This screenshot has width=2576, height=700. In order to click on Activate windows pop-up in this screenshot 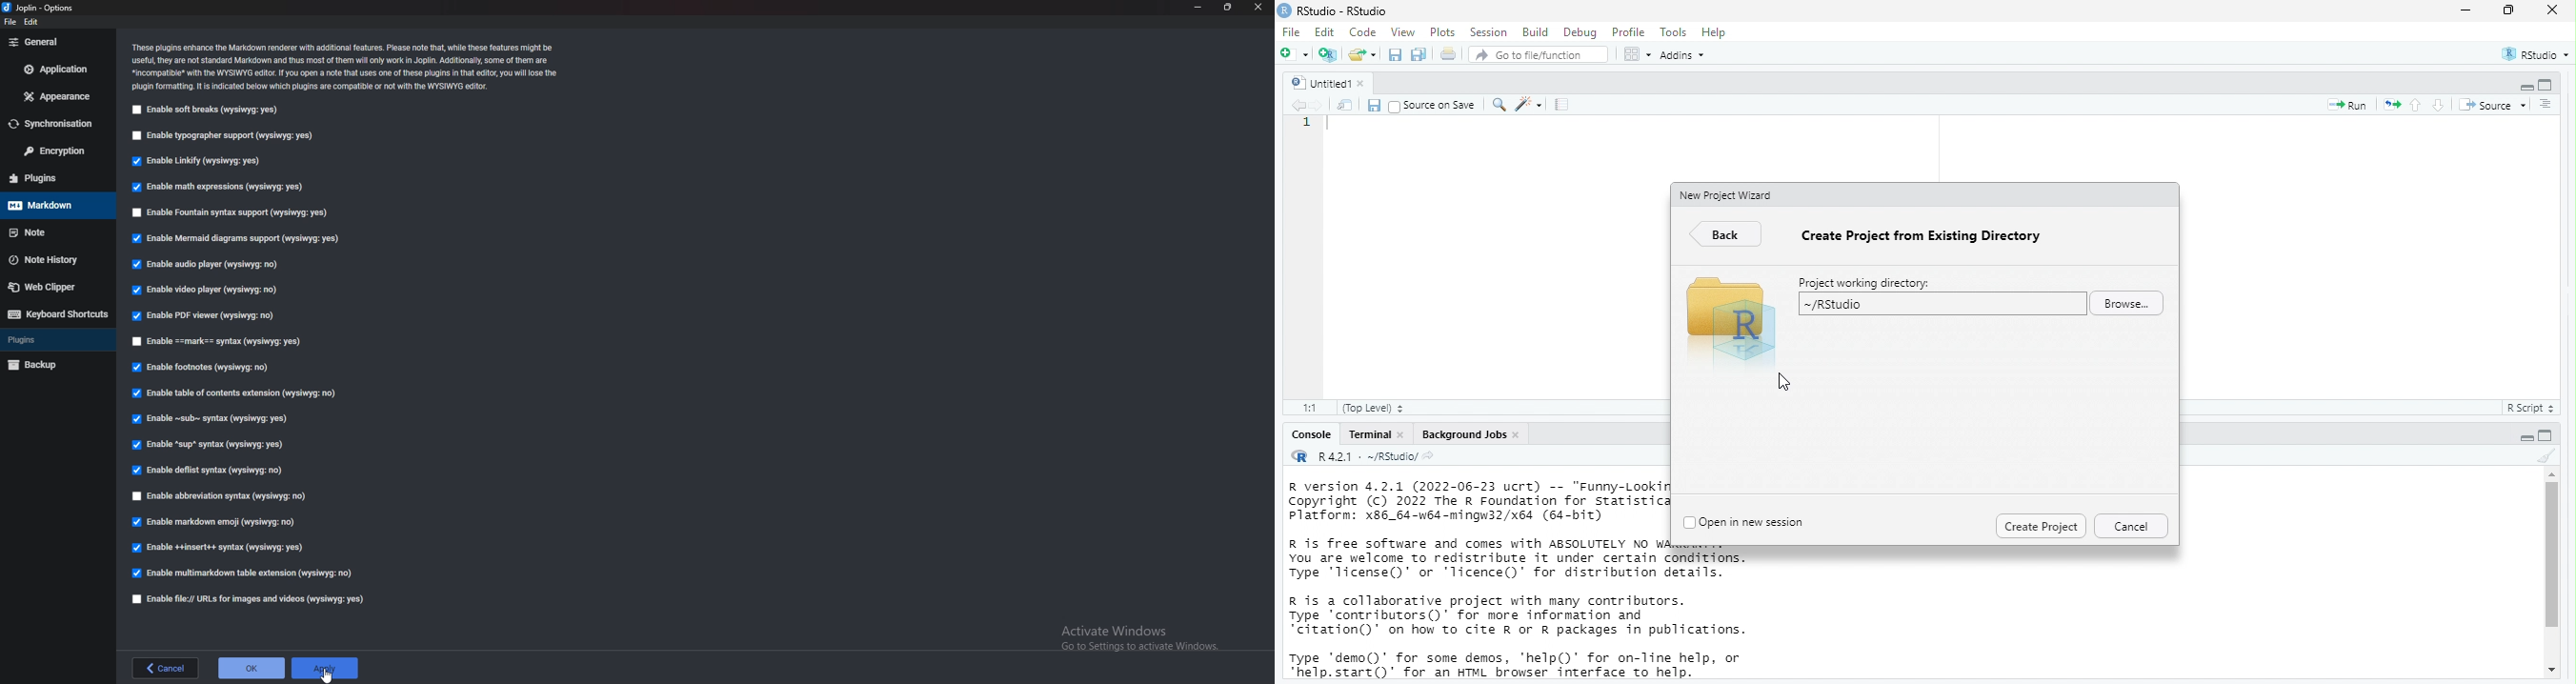, I will do `click(1146, 641)`.